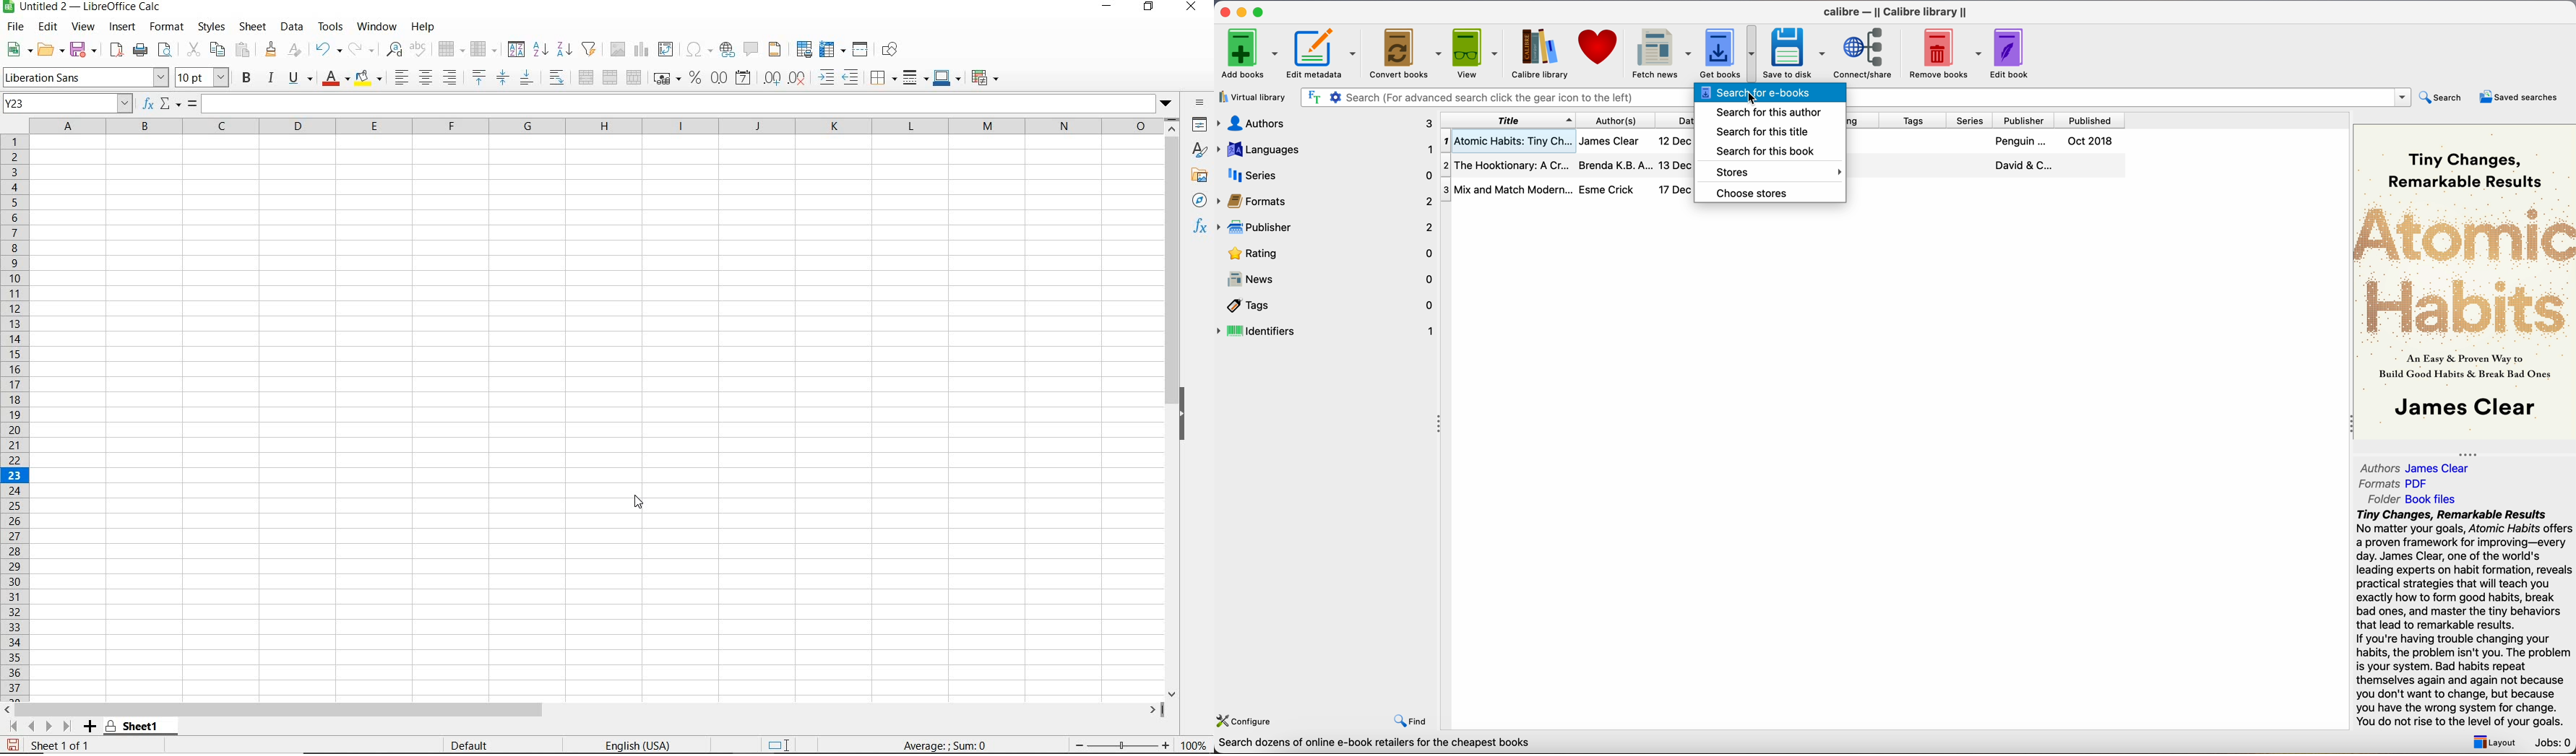 This screenshot has height=756, width=2576. What do you see at coordinates (913, 77) in the screenshot?
I see `BORDER STYLE` at bounding box center [913, 77].